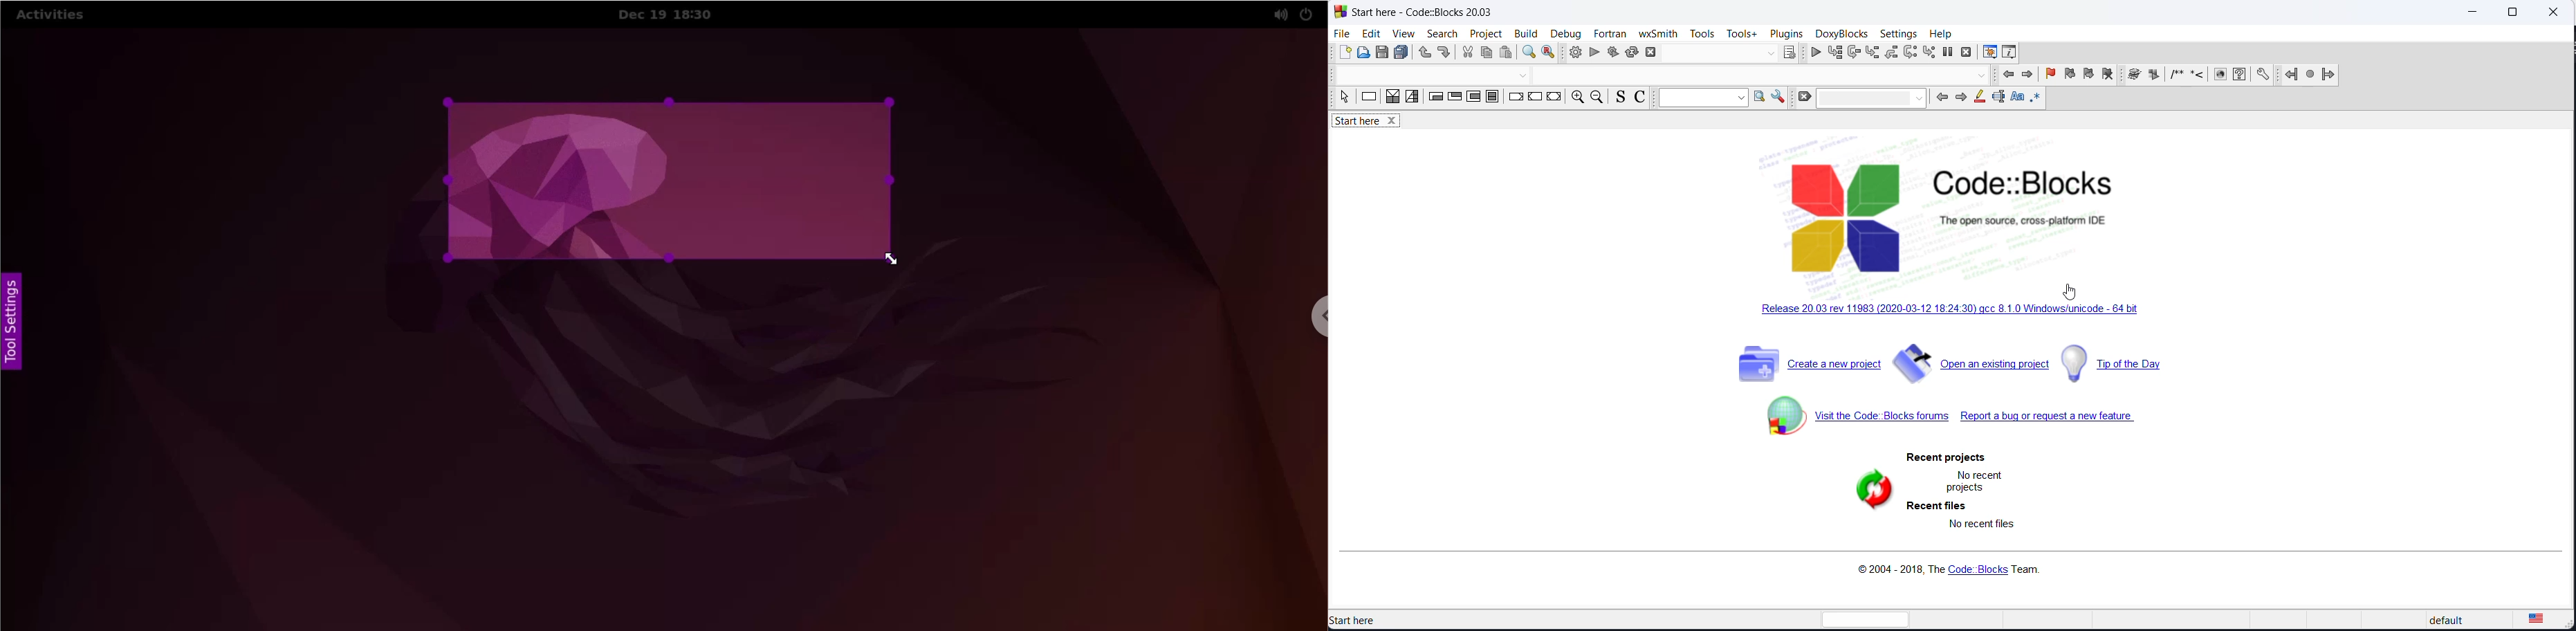 Image resolution: width=2576 pixels, height=644 pixels. Describe the element at coordinates (2218, 76) in the screenshot. I see `icon` at that location.